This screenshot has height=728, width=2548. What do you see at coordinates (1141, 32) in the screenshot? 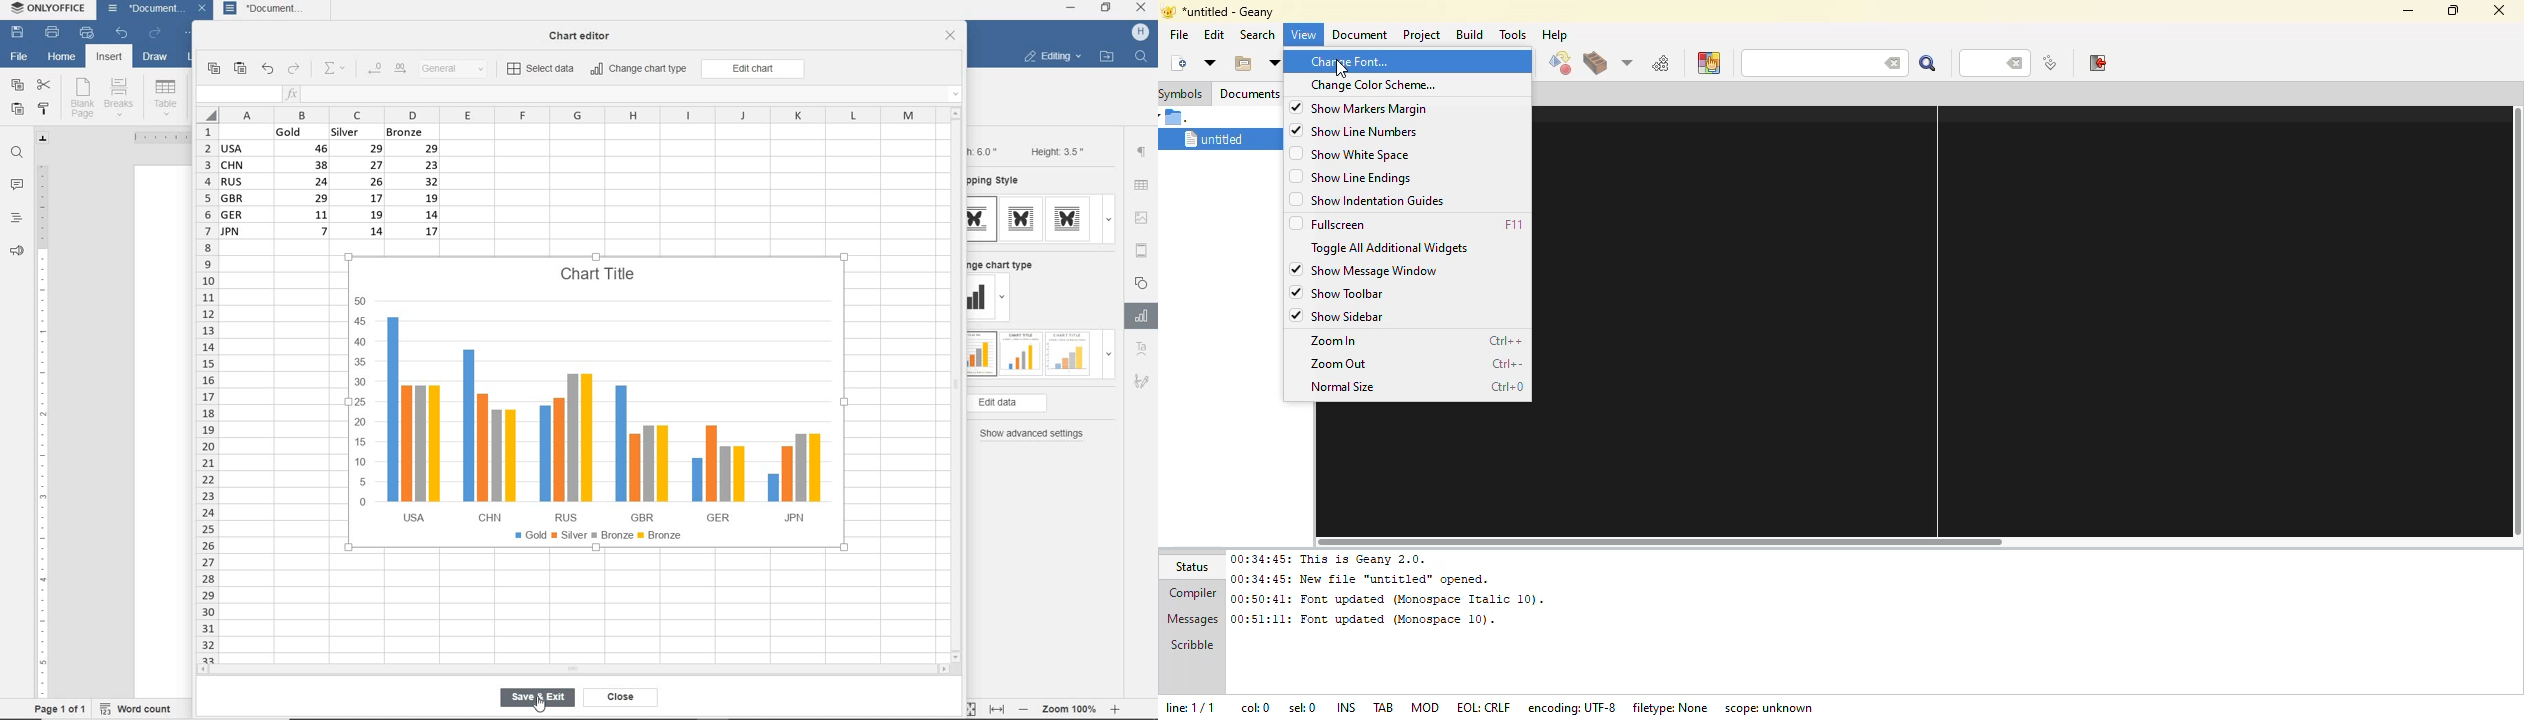
I see `hp` at bounding box center [1141, 32].